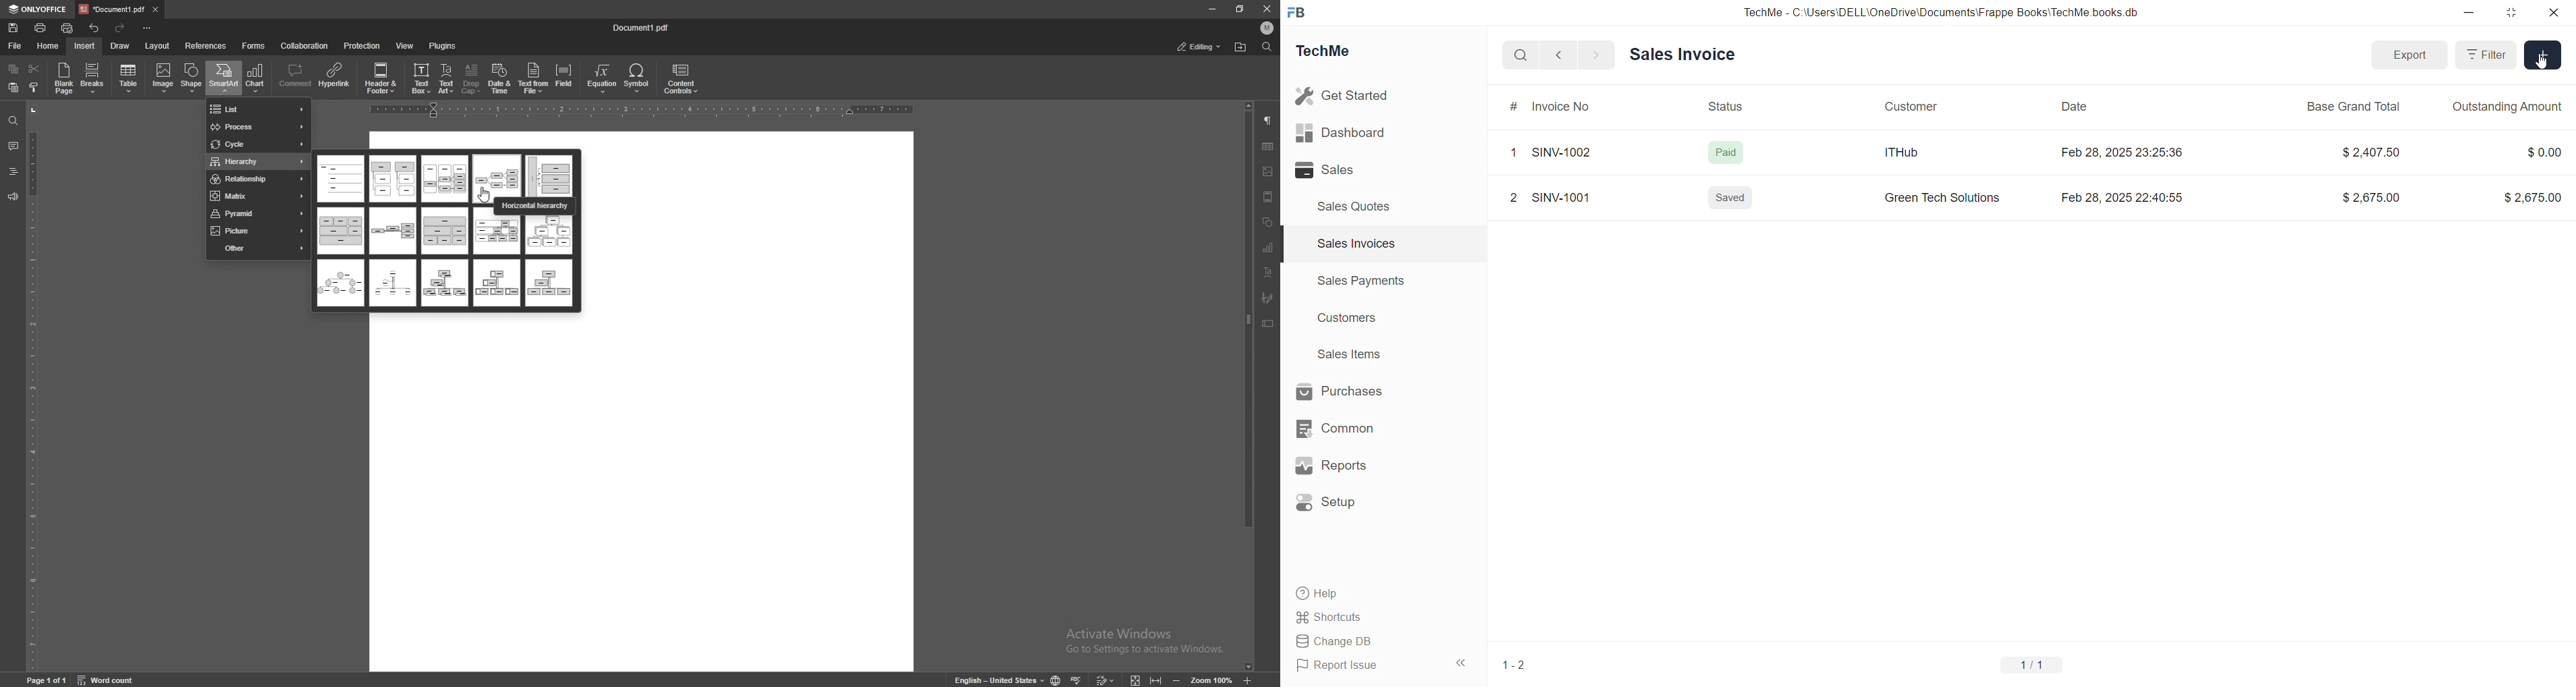 The image size is (2576, 700). What do you see at coordinates (363, 45) in the screenshot?
I see `protection` at bounding box center [363, 45].